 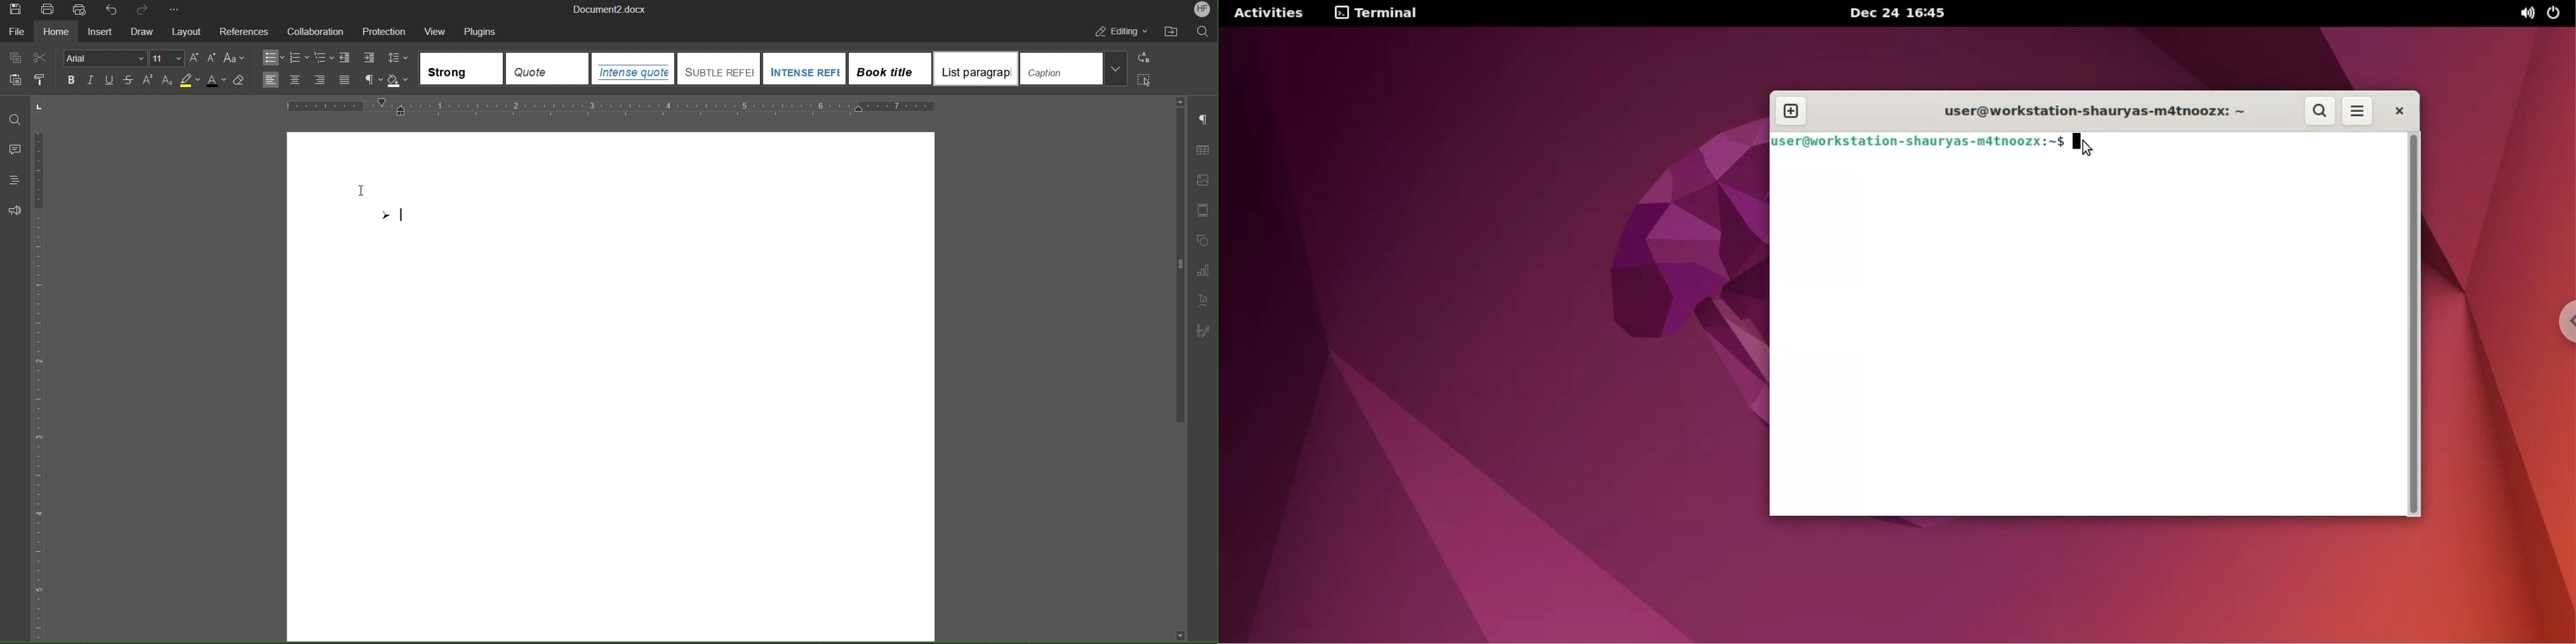 What do you see at coordinates (214, 58) in the screenshot?
I see `Decrease Size` at bounding box center [214, 58].